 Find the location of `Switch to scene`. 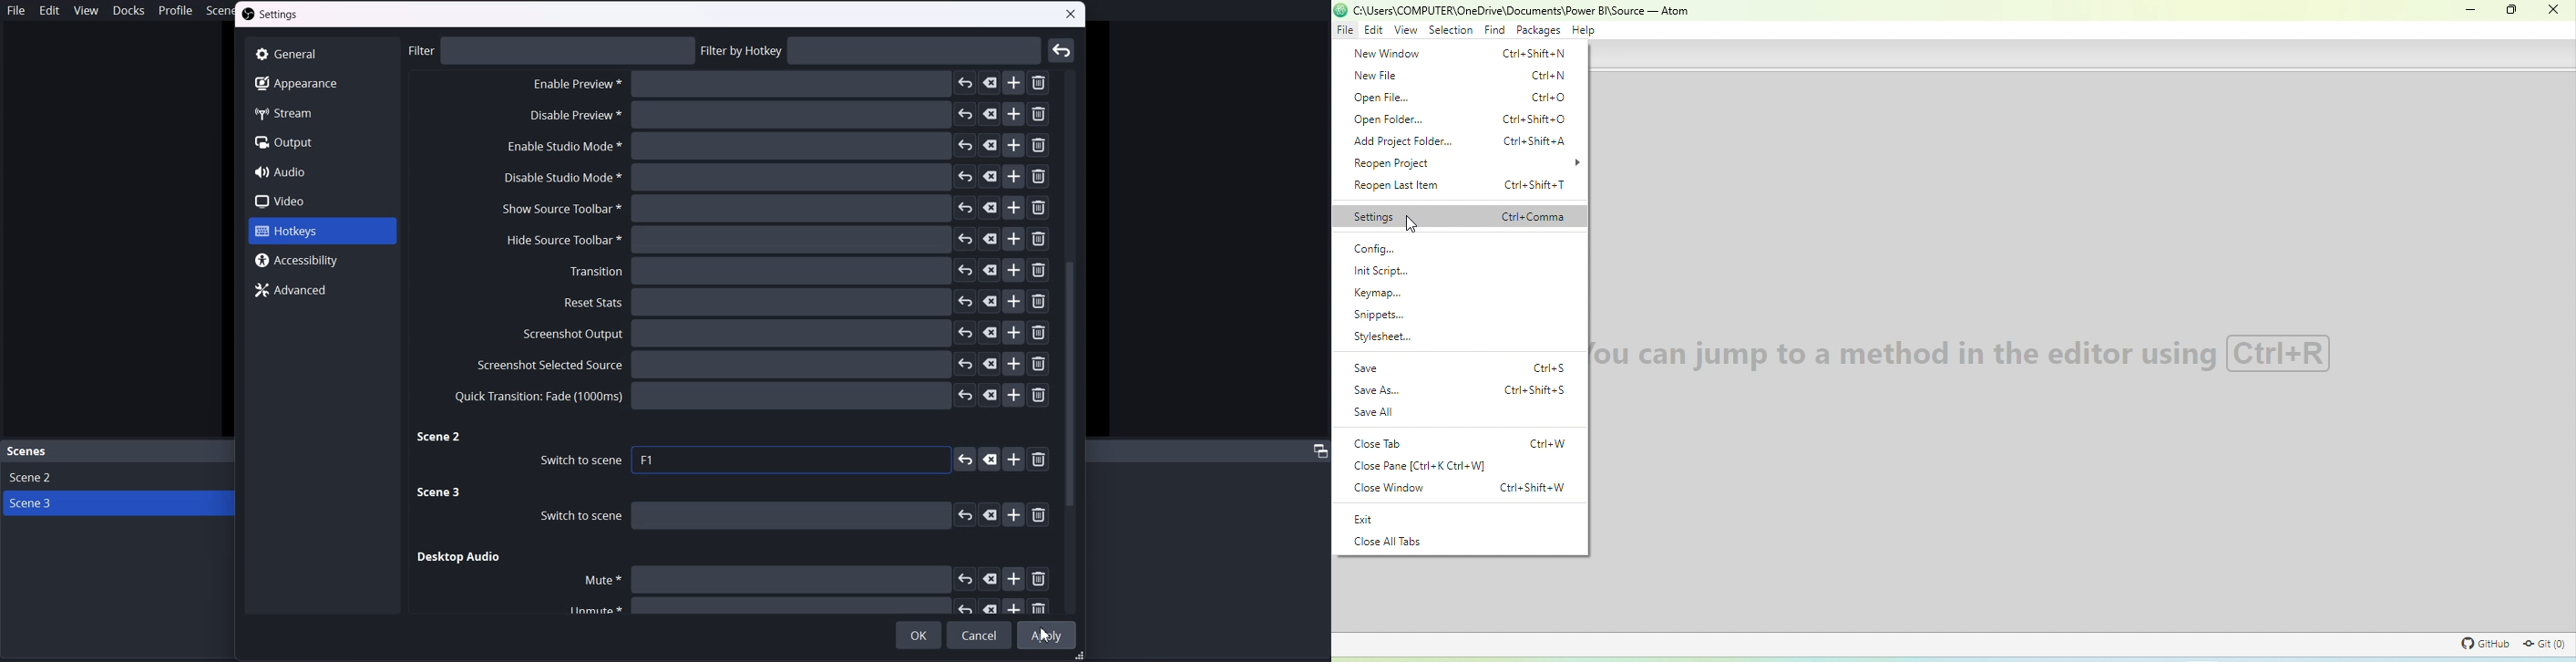

Switch to scene is located at coordinates (784, 516).